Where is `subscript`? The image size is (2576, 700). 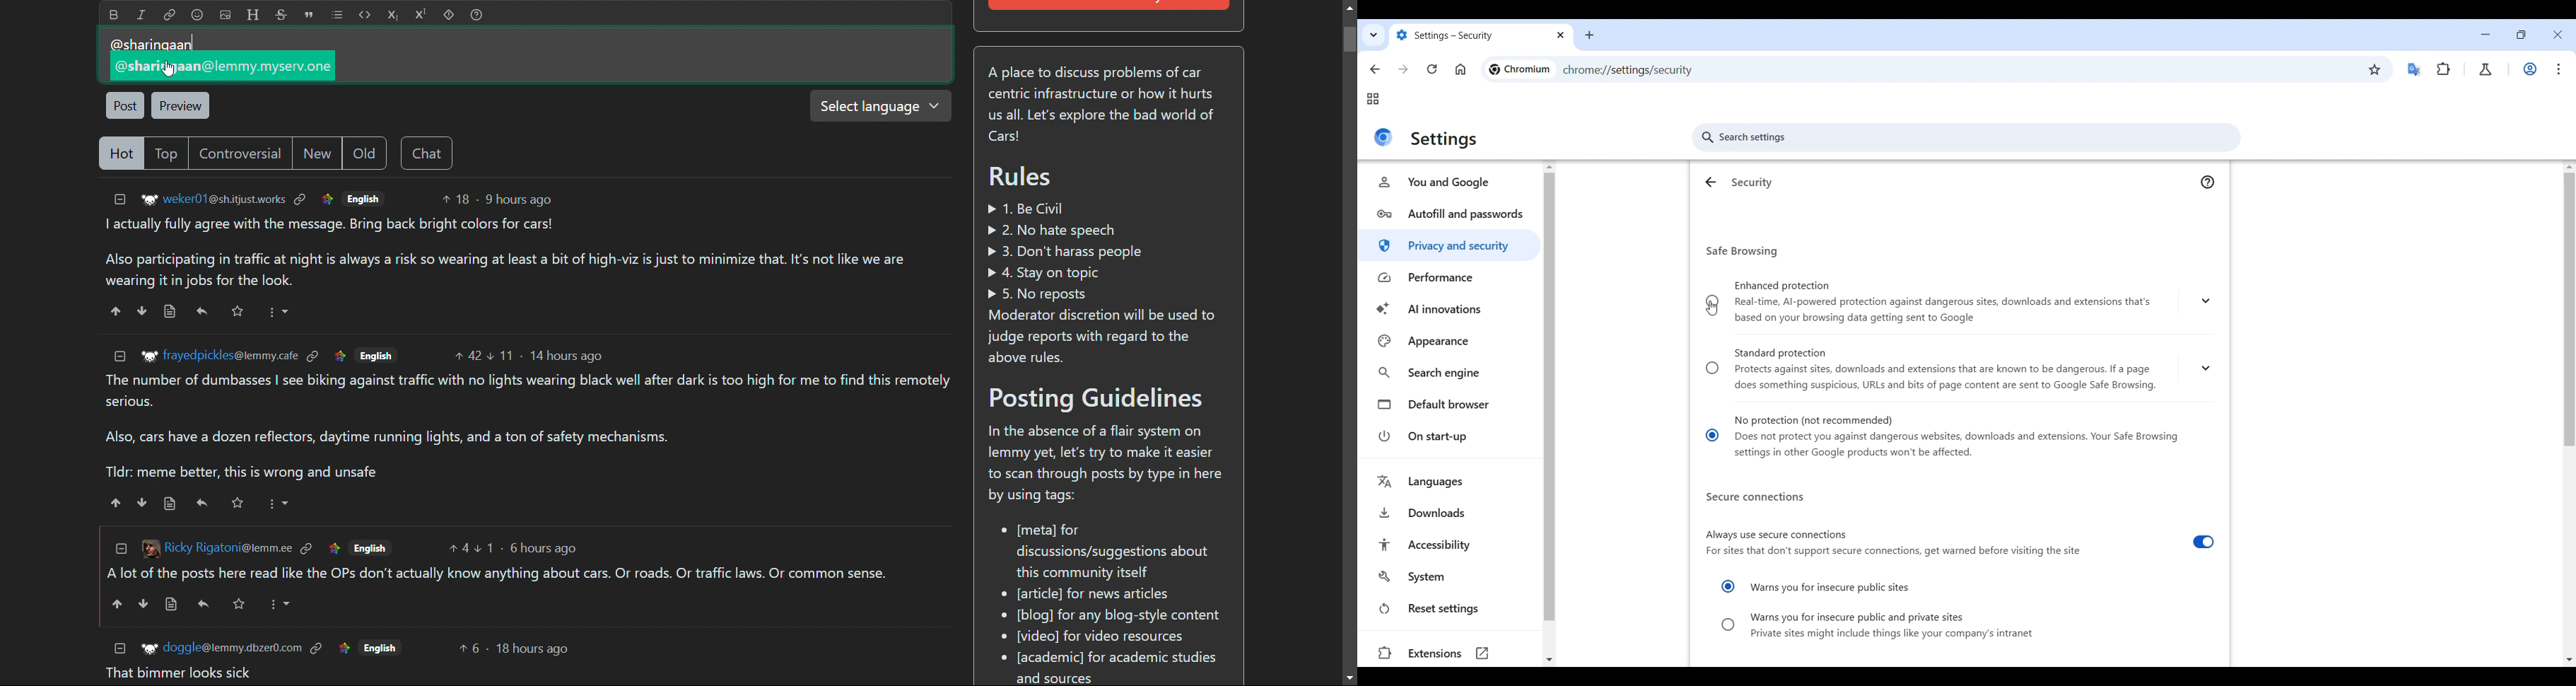
subscript is located at coordinates (393, 15).